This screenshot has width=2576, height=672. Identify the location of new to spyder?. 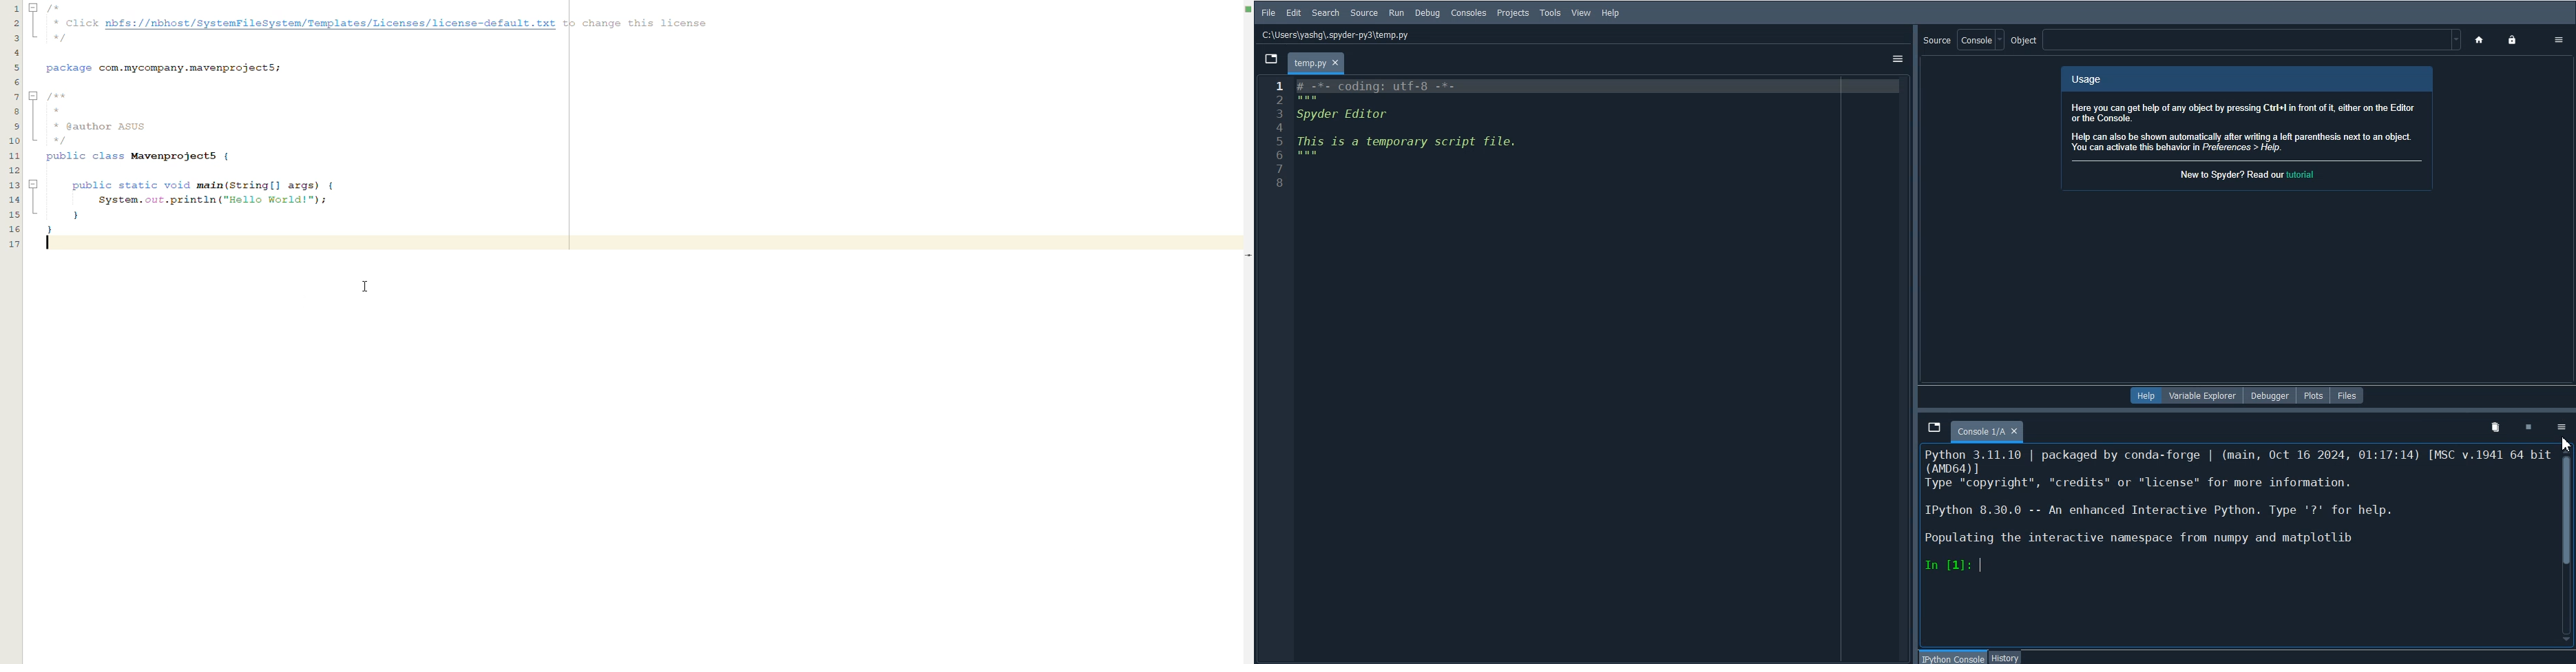
(2231, 175).